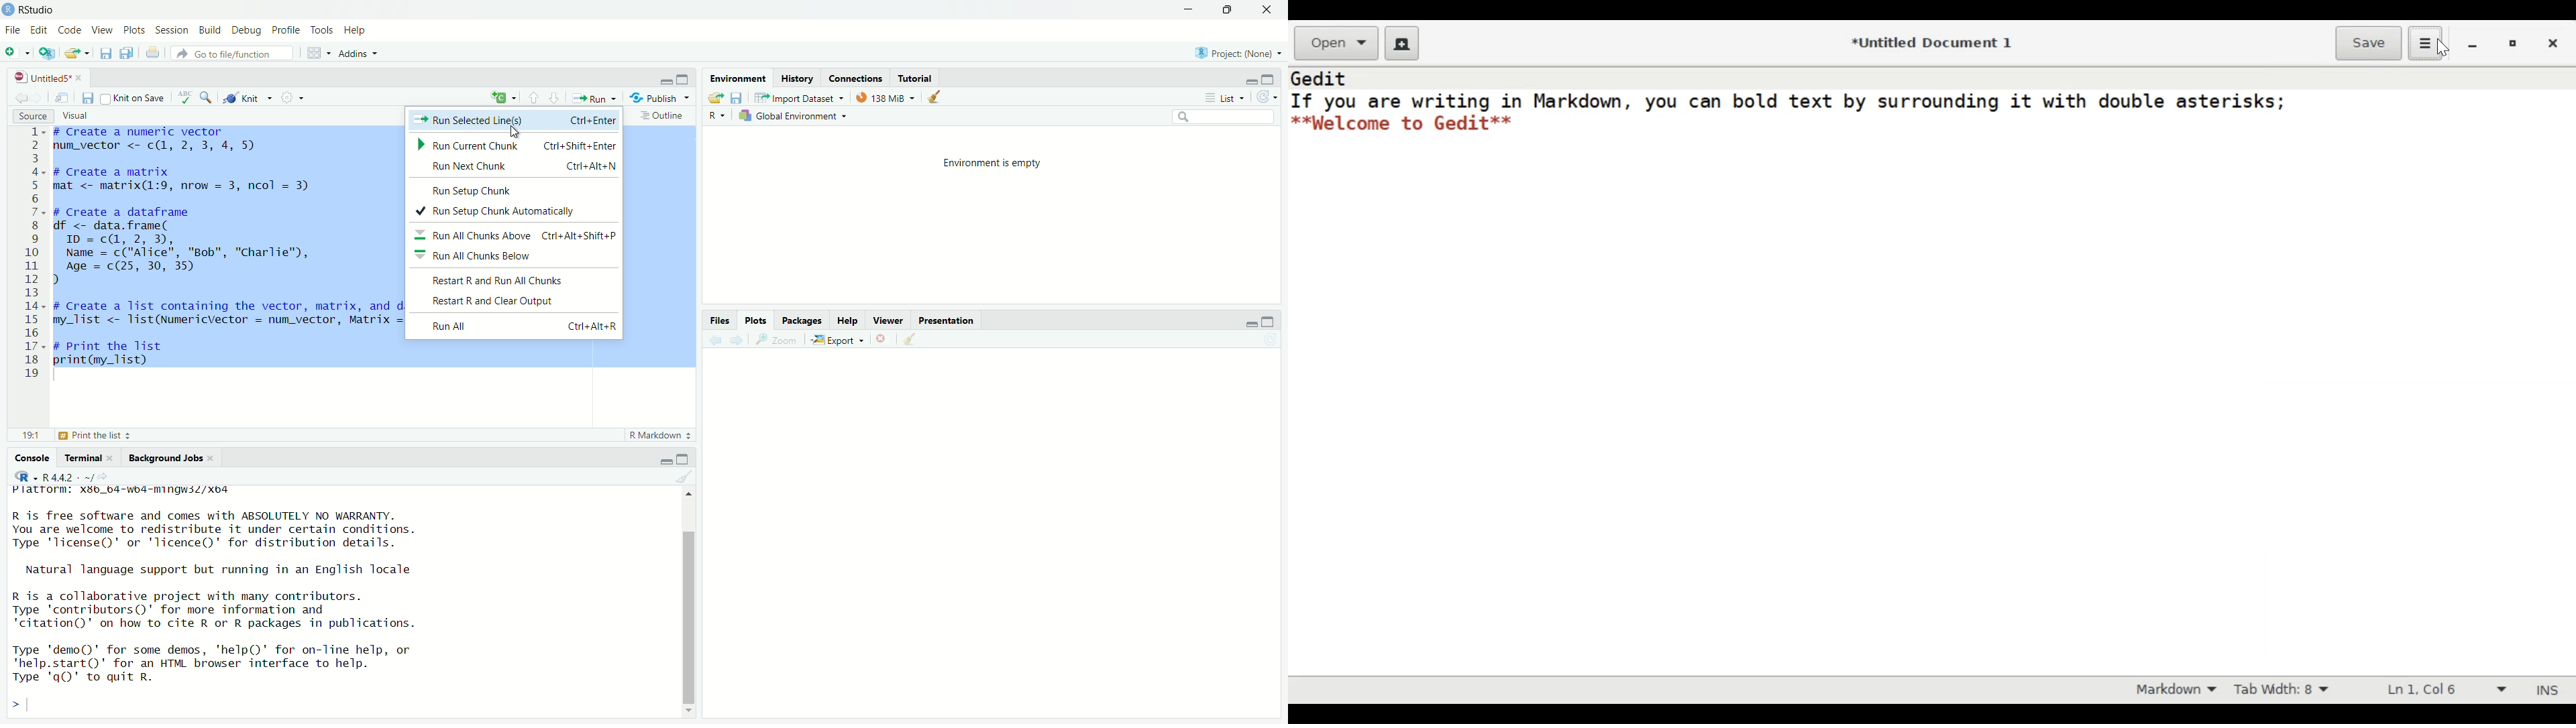  Describe the element at coordinates (285, 29) in the screenshot. I see `Profile` at that location.